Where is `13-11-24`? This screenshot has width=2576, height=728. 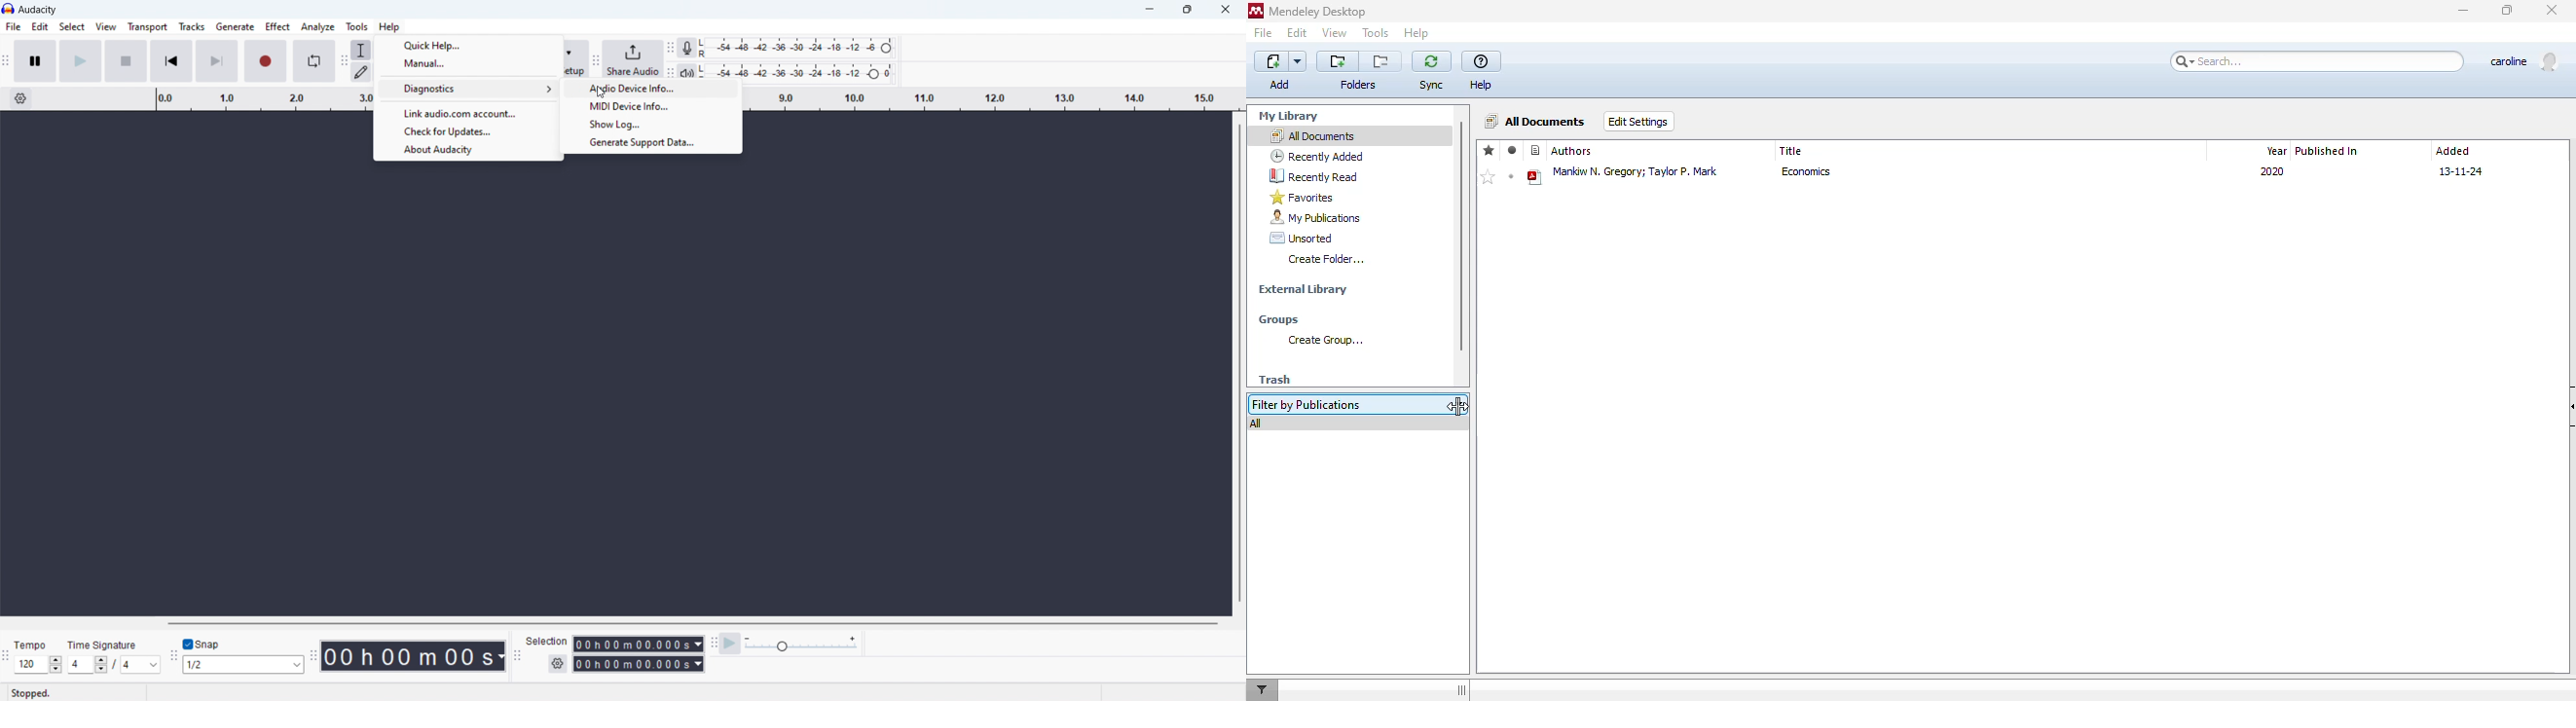
13-11-24 is located at coordinates (2467, 170).